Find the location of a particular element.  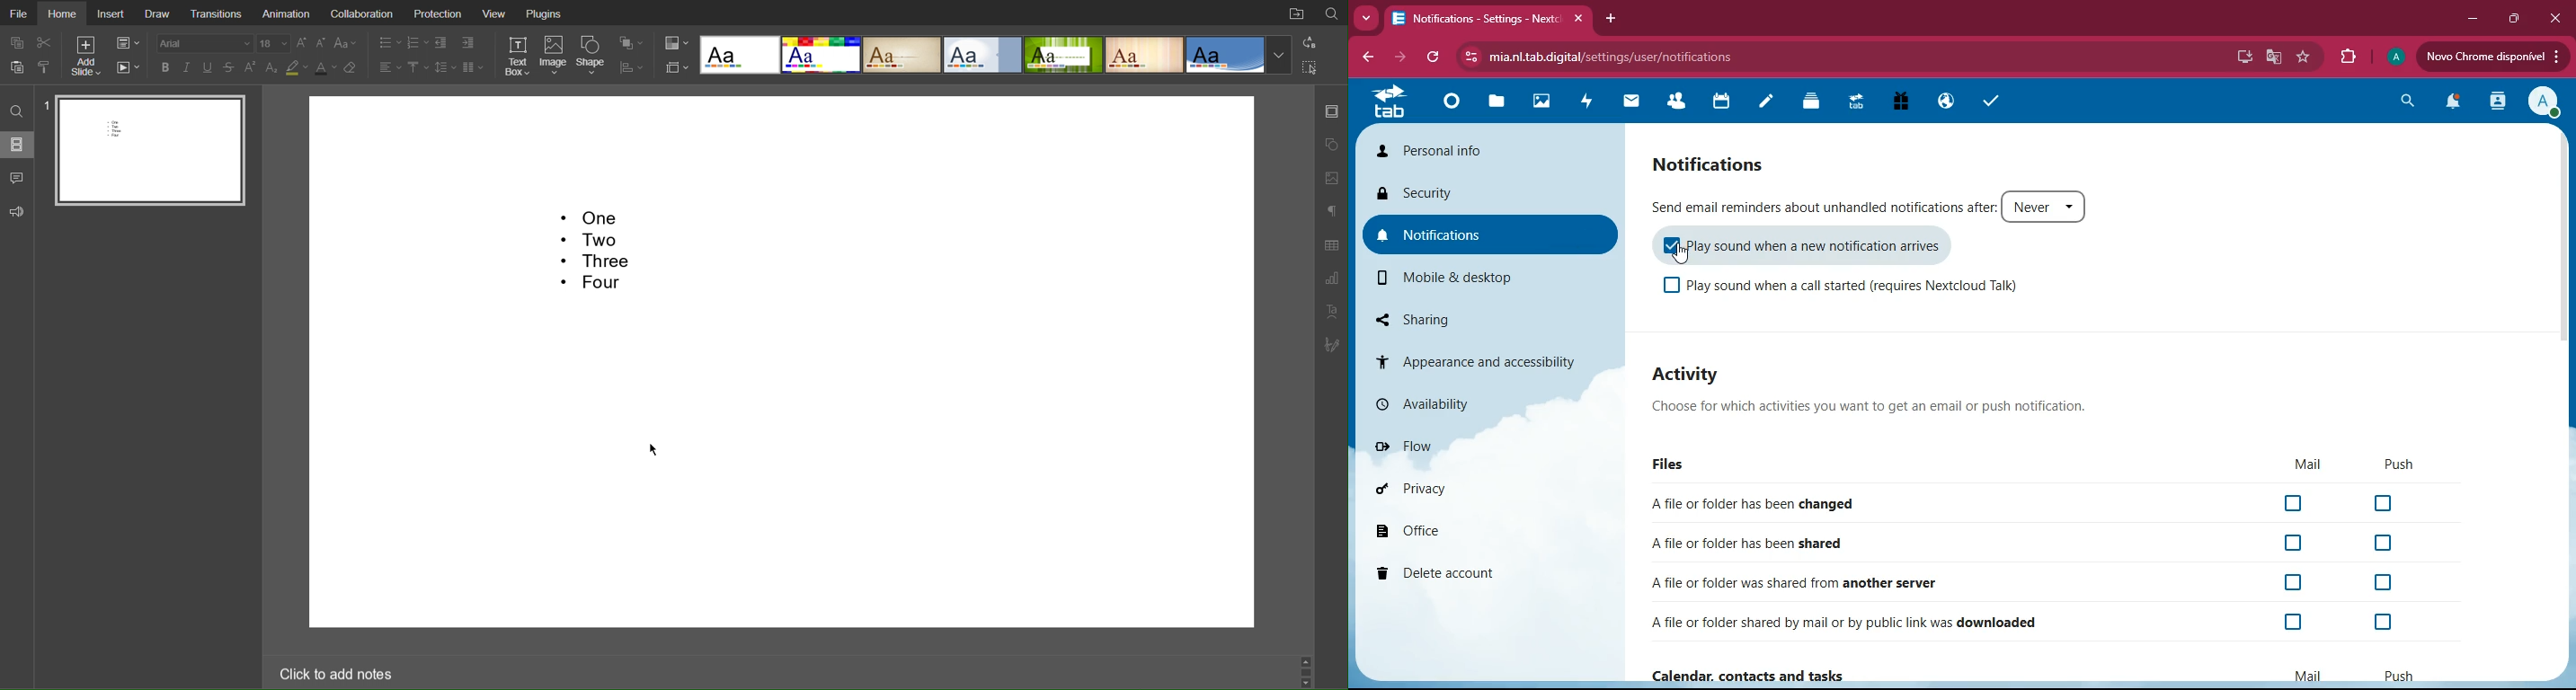

activity is located at coordinates (1713, 376).